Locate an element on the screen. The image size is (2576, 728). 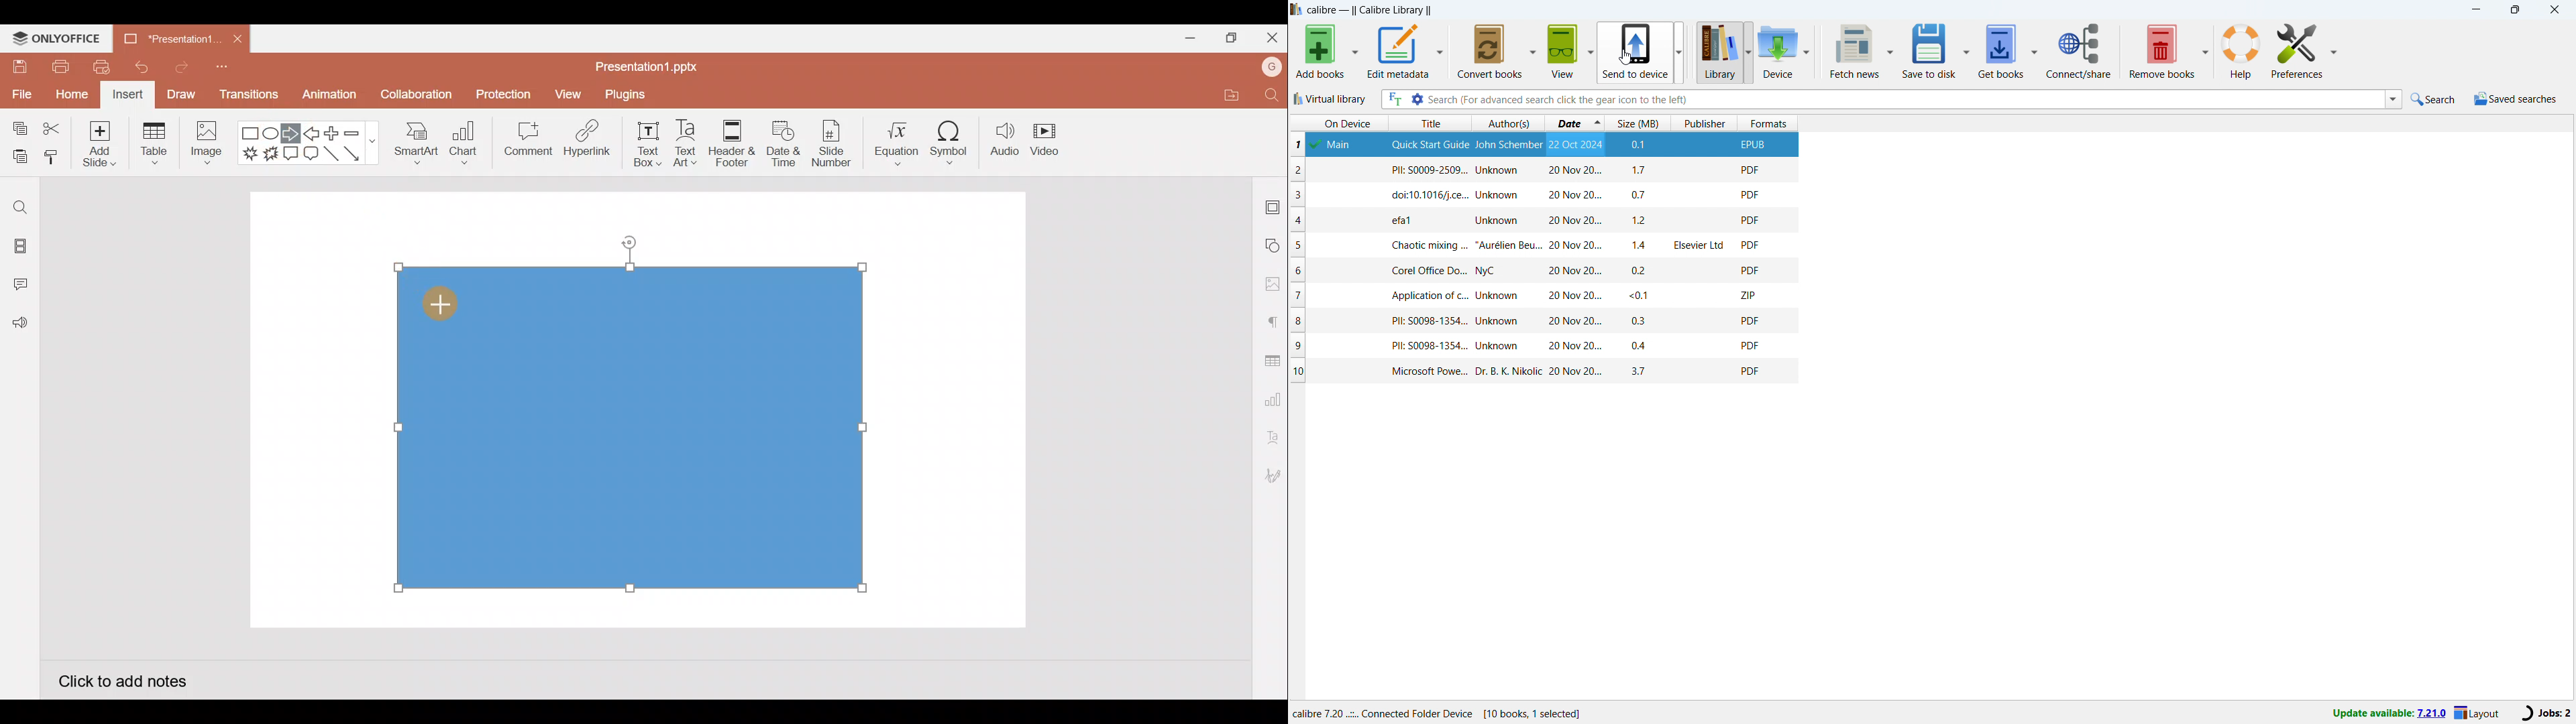
one book entry is located at coordinates (1538, 171).